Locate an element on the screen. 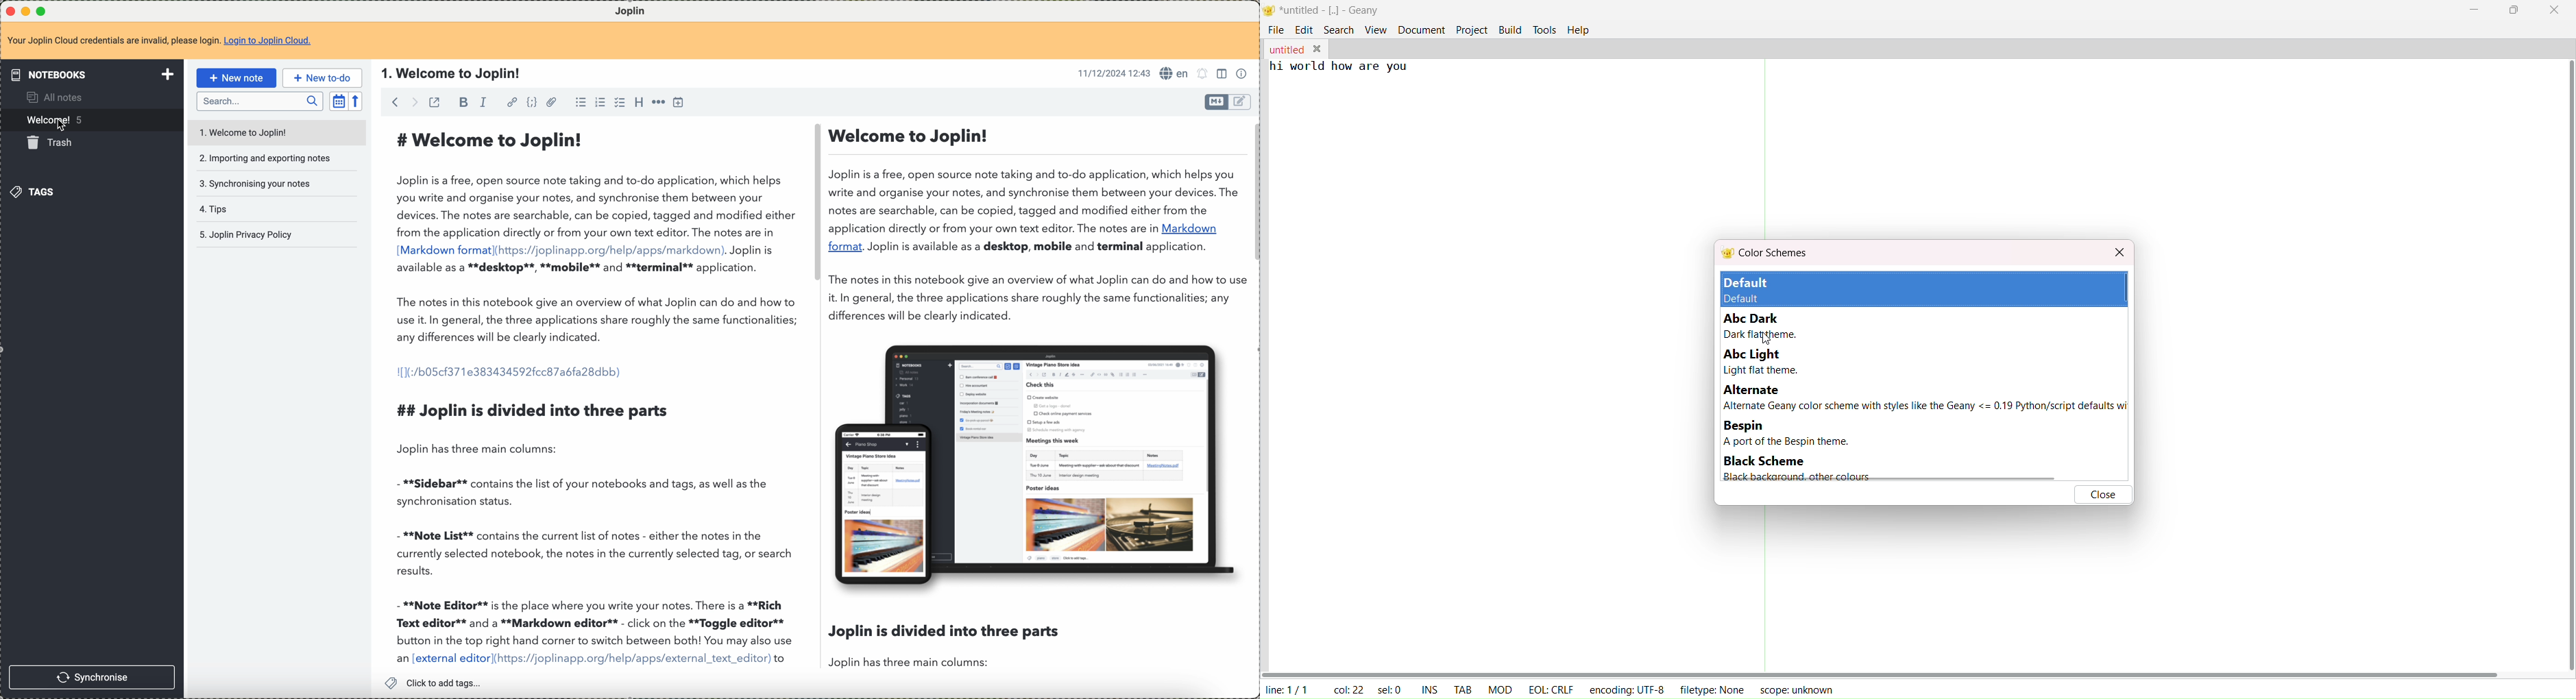 This screenshot has height=700, width=2576. Joplin is located at coordinates (637, 10).